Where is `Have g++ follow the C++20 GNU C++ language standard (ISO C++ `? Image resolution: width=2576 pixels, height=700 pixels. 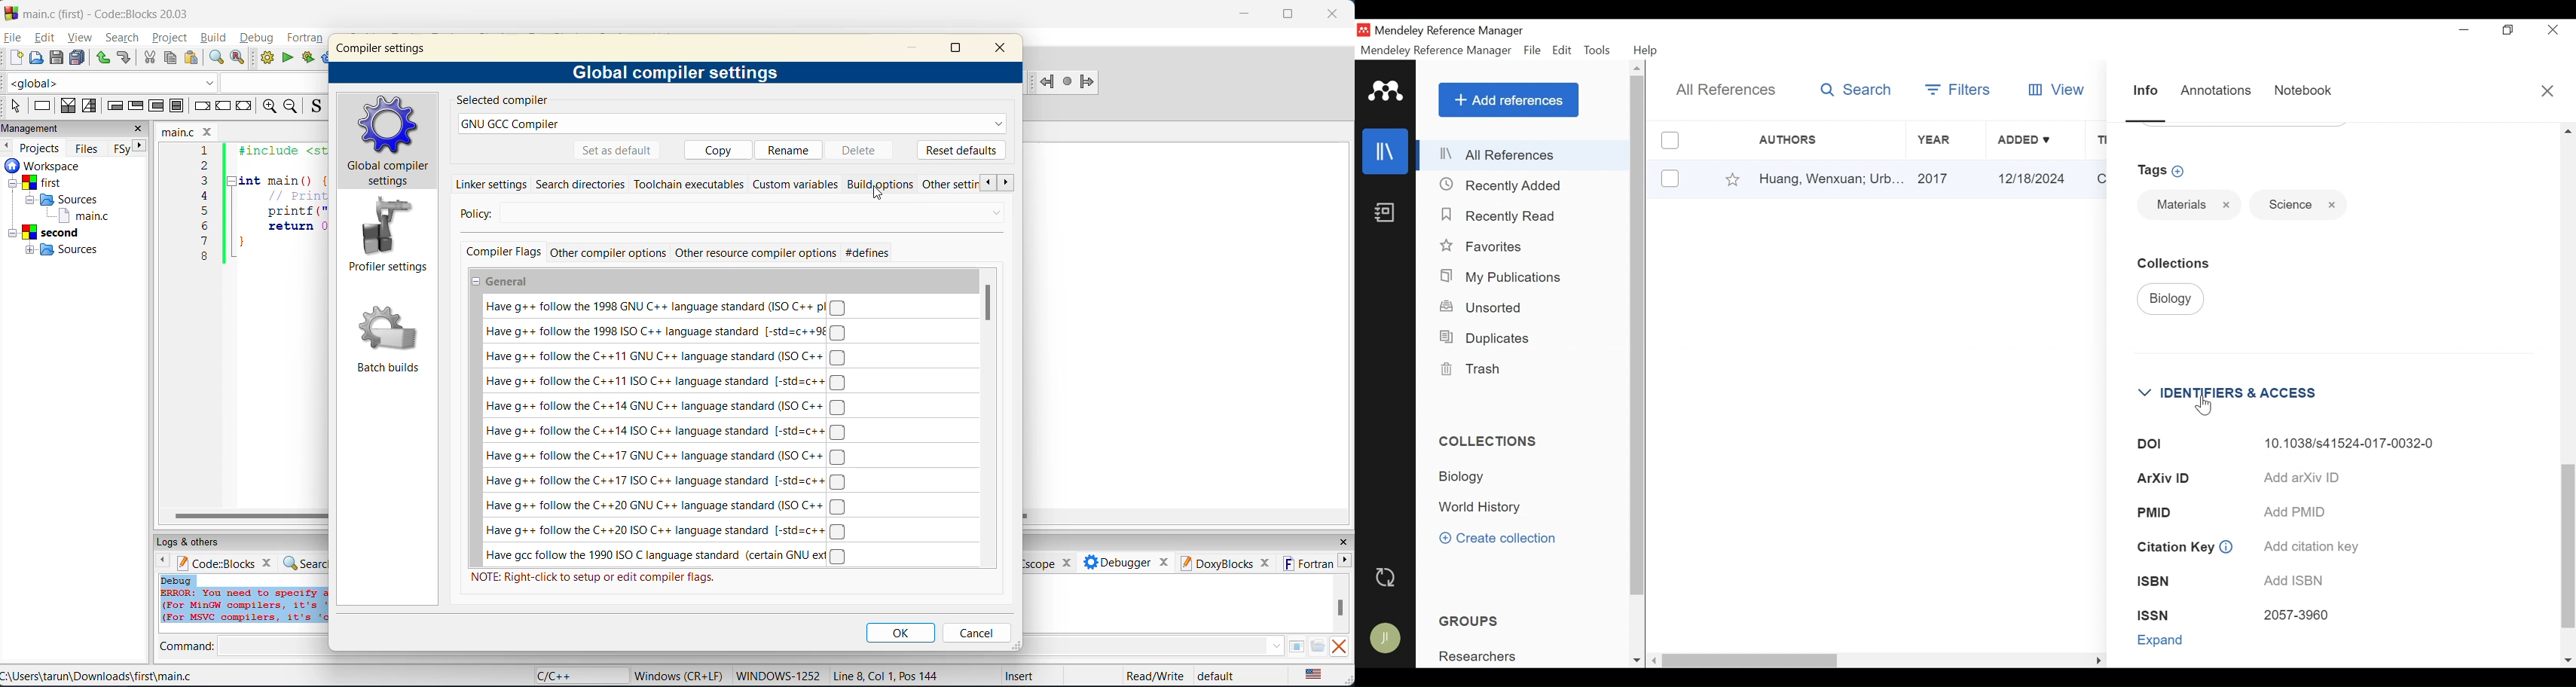 Have g++ follow the C++20 GNU C++ language standard (ISO C++  is located at coordinates (665, 507).